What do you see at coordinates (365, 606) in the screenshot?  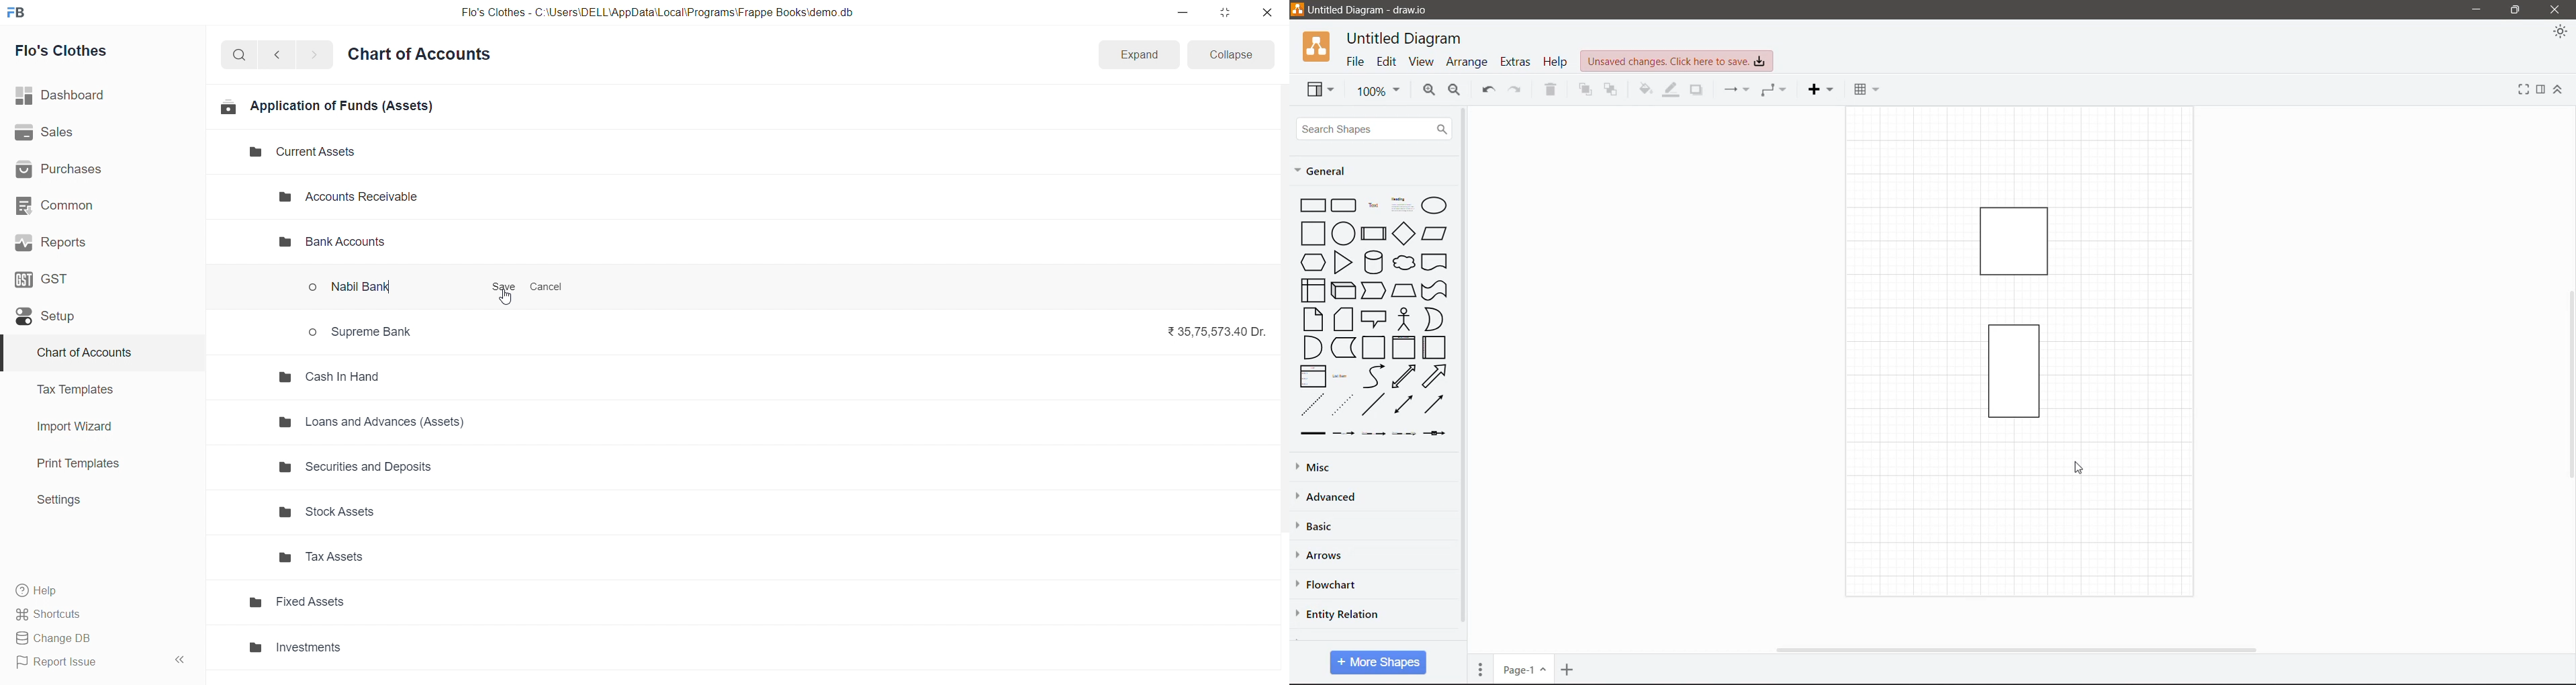 I see `Fixed Assets` at bounding box center [365, 606].